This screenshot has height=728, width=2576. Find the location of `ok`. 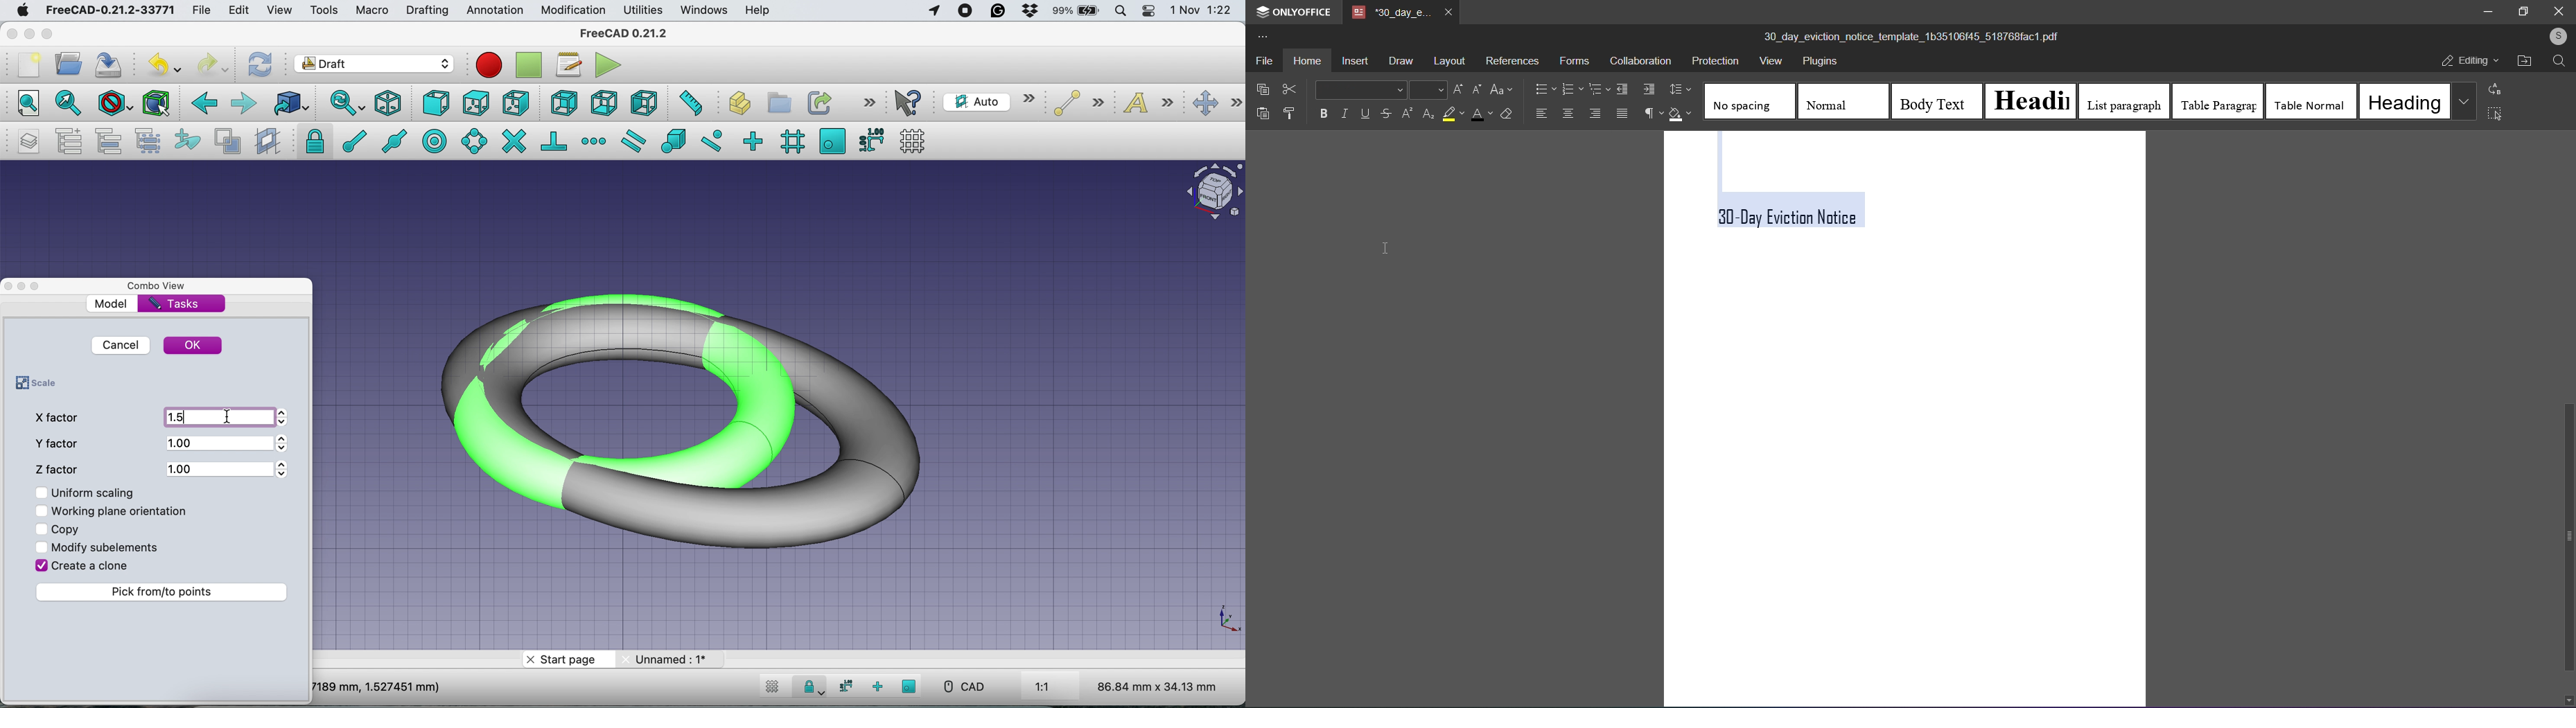

ok is located at coordinates (194, 346).